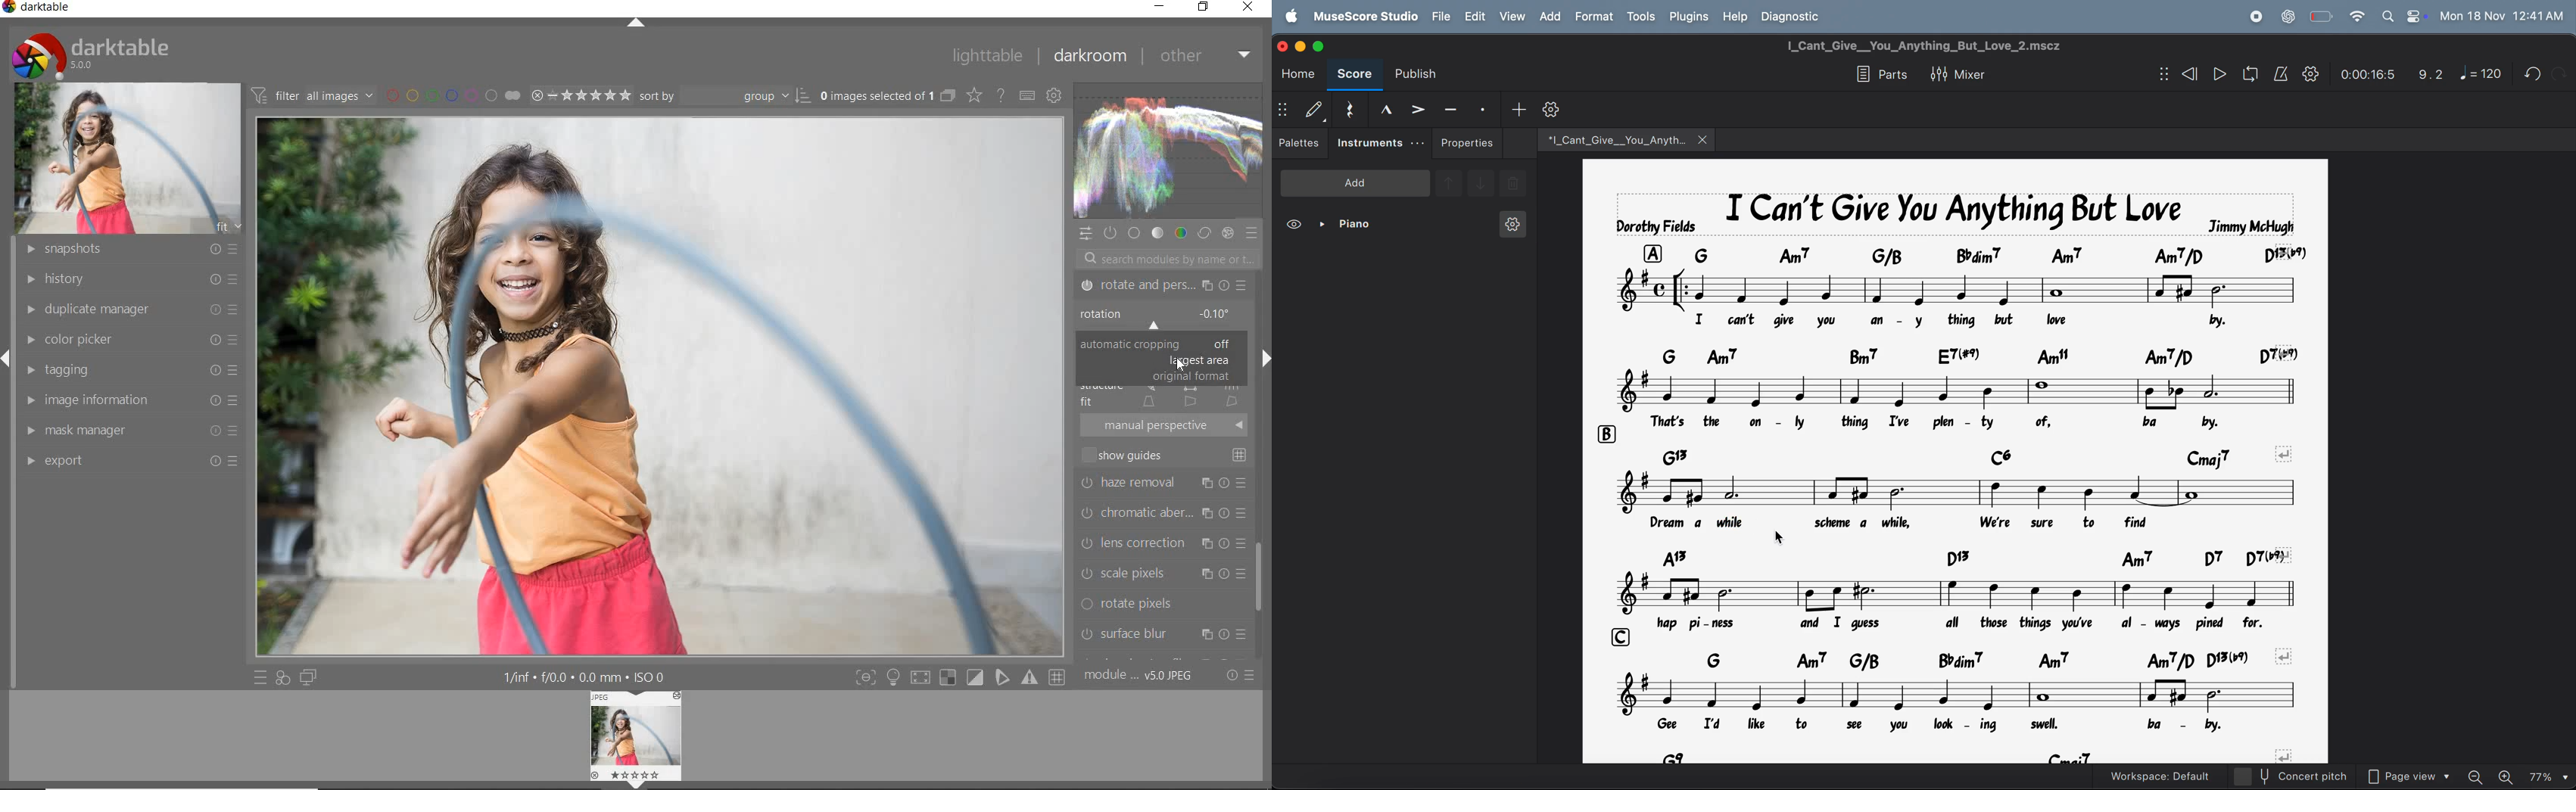 This screenshot has height=812, width=2576. What do you see at coordinates (1381, 109) in the screenshot?
I see `marcato` at bounding box center [1381, 109].